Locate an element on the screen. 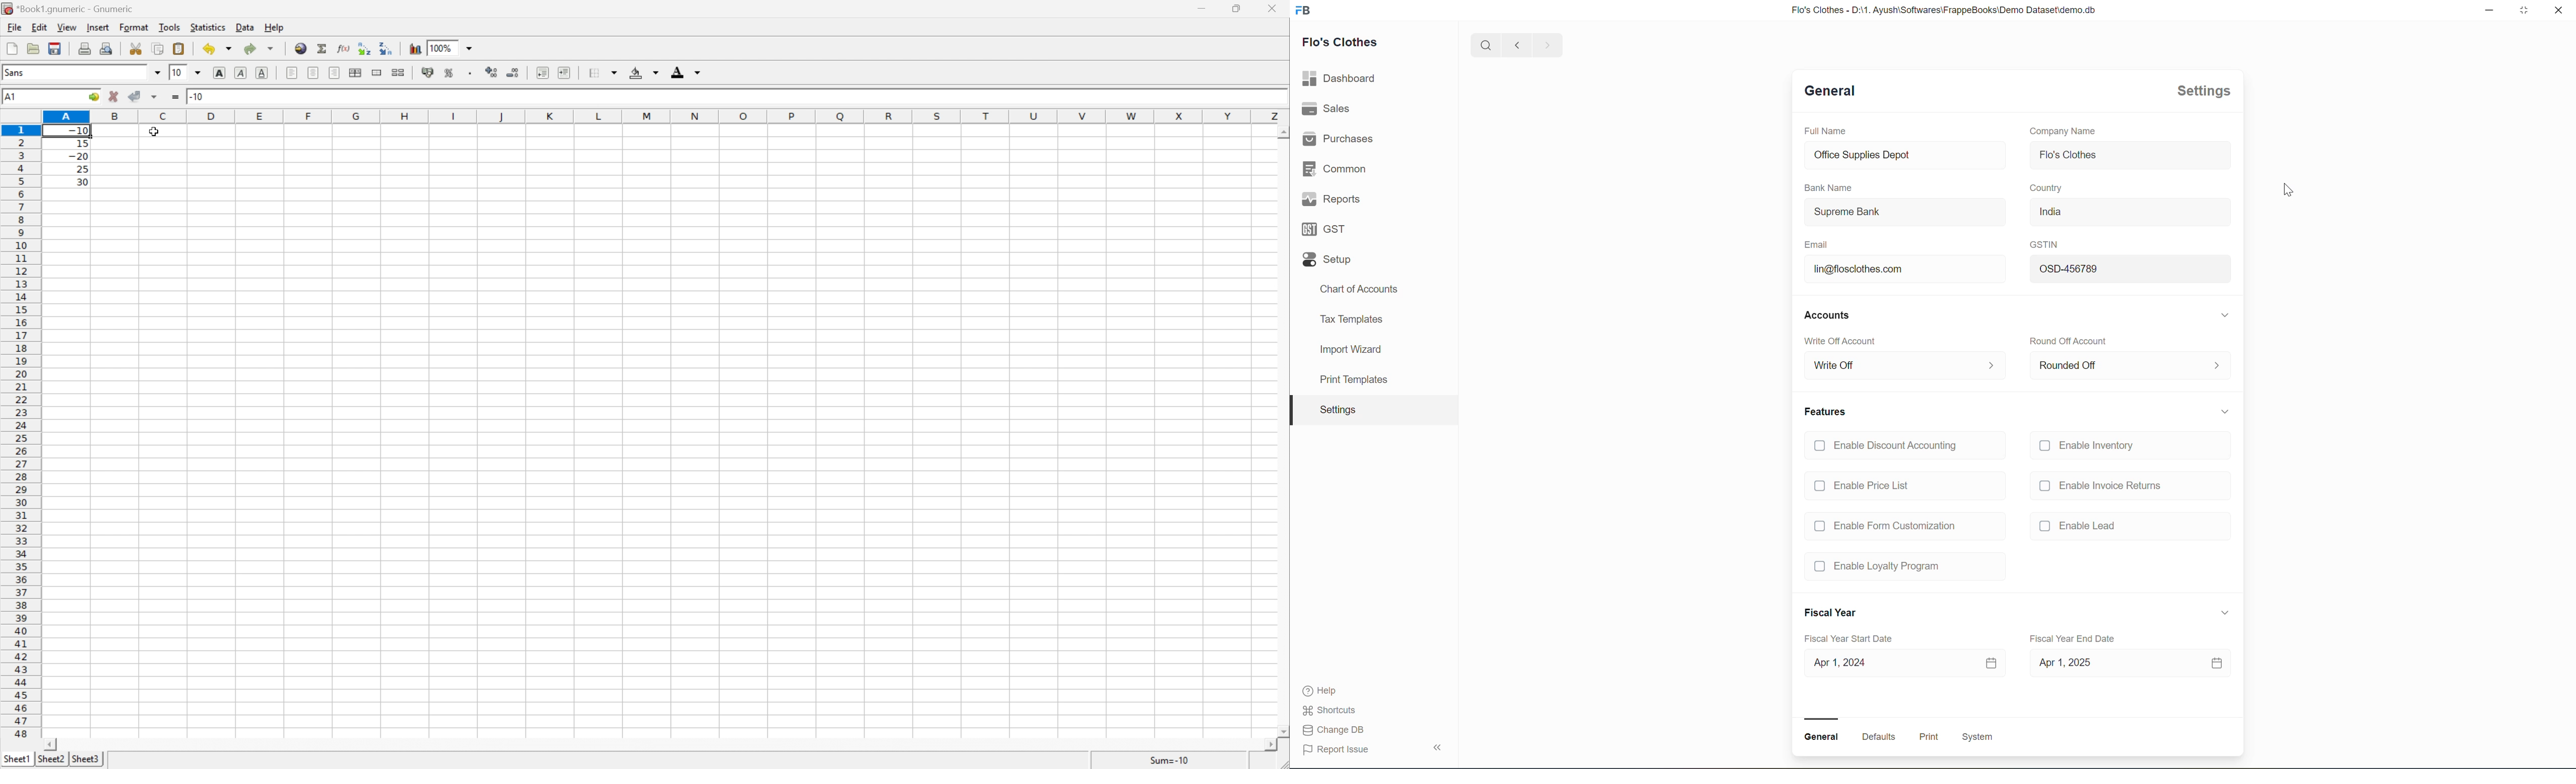 Image resolution: width=2576 pixels, height=784 pixels. Import Wizard is located at coordinates (1348, 350).